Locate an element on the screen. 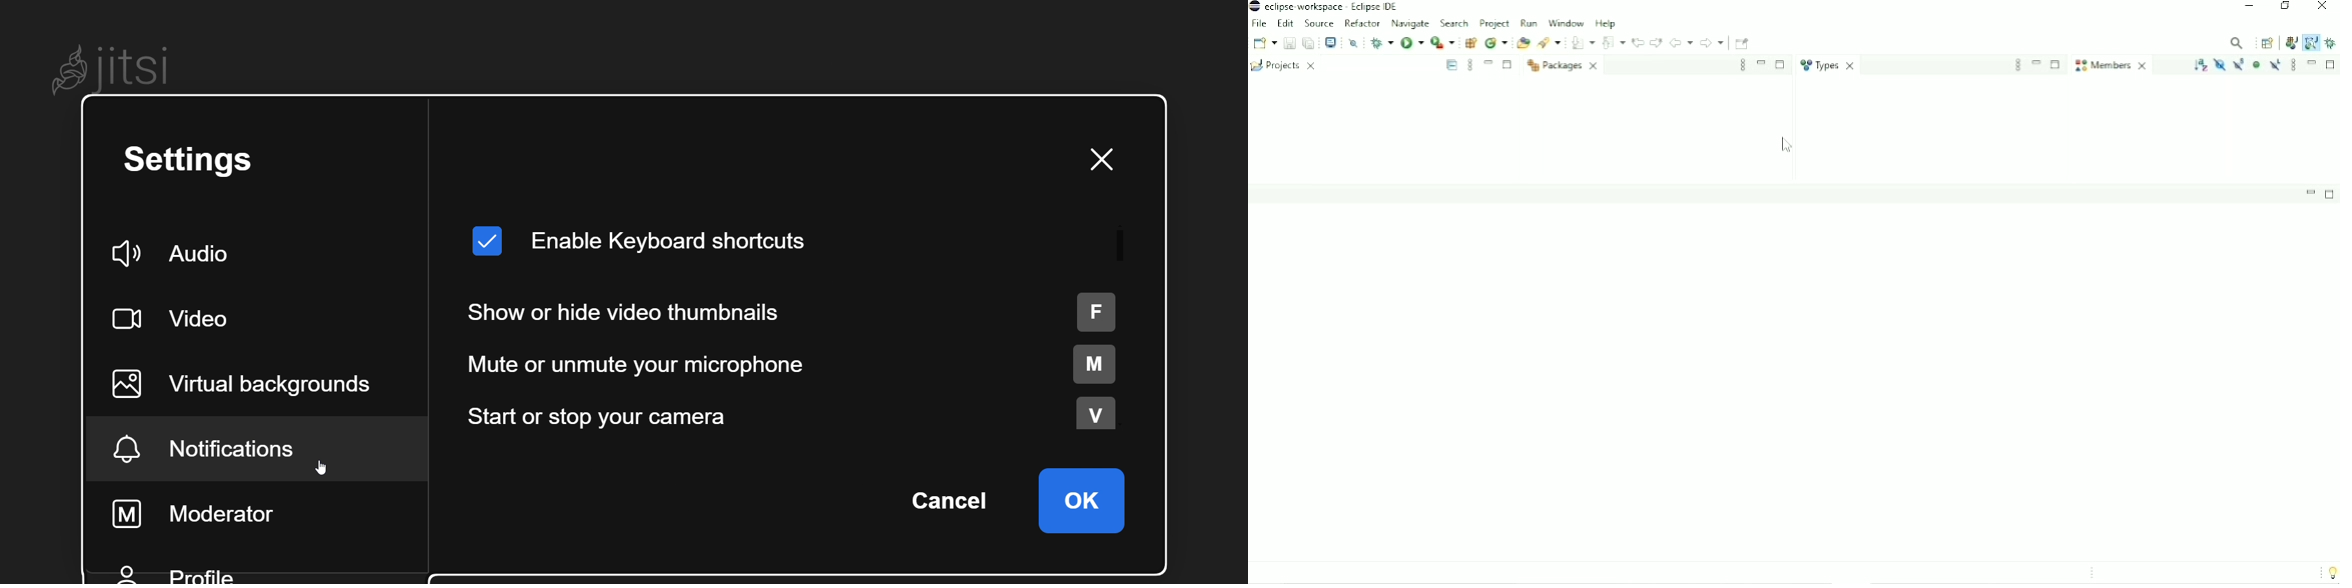 The height and width of the screenshot is (588, 2352). Minimize is located at coordinates (2036, 63).